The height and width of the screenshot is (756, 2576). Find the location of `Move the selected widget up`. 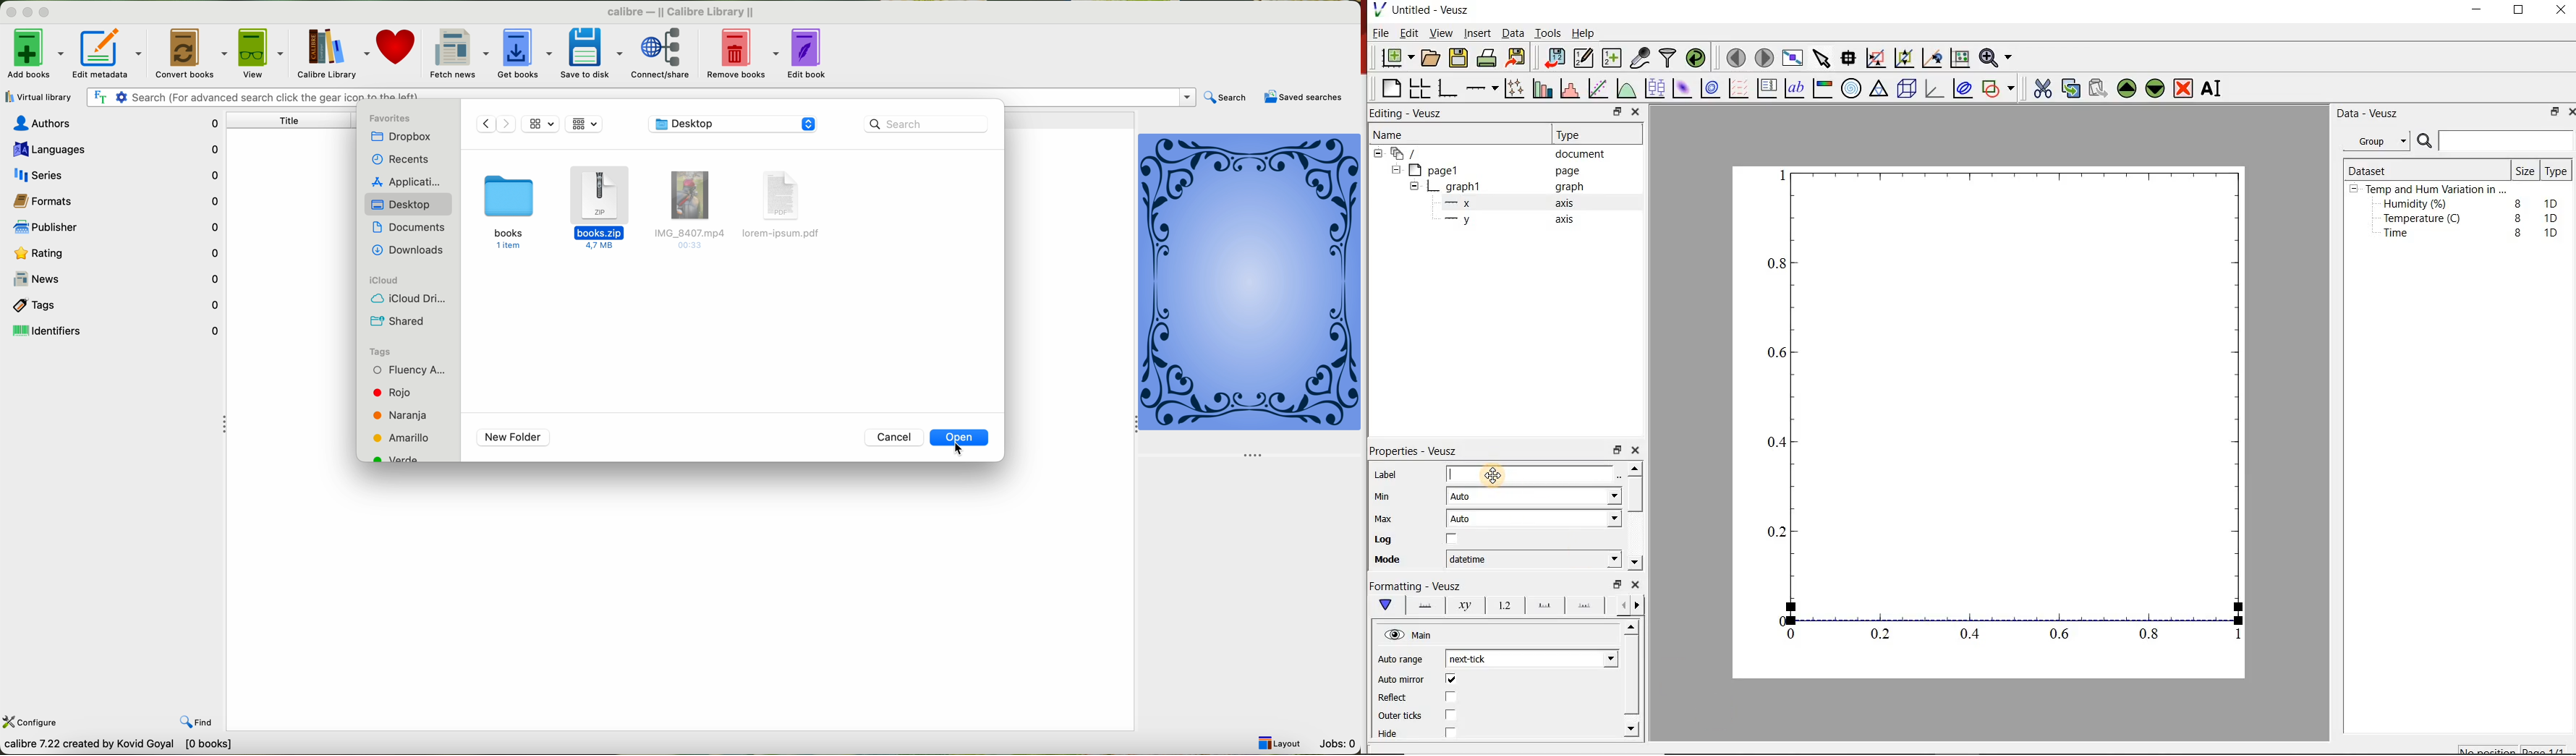

Move the selected widget up is located at coordinates (2127, 87).